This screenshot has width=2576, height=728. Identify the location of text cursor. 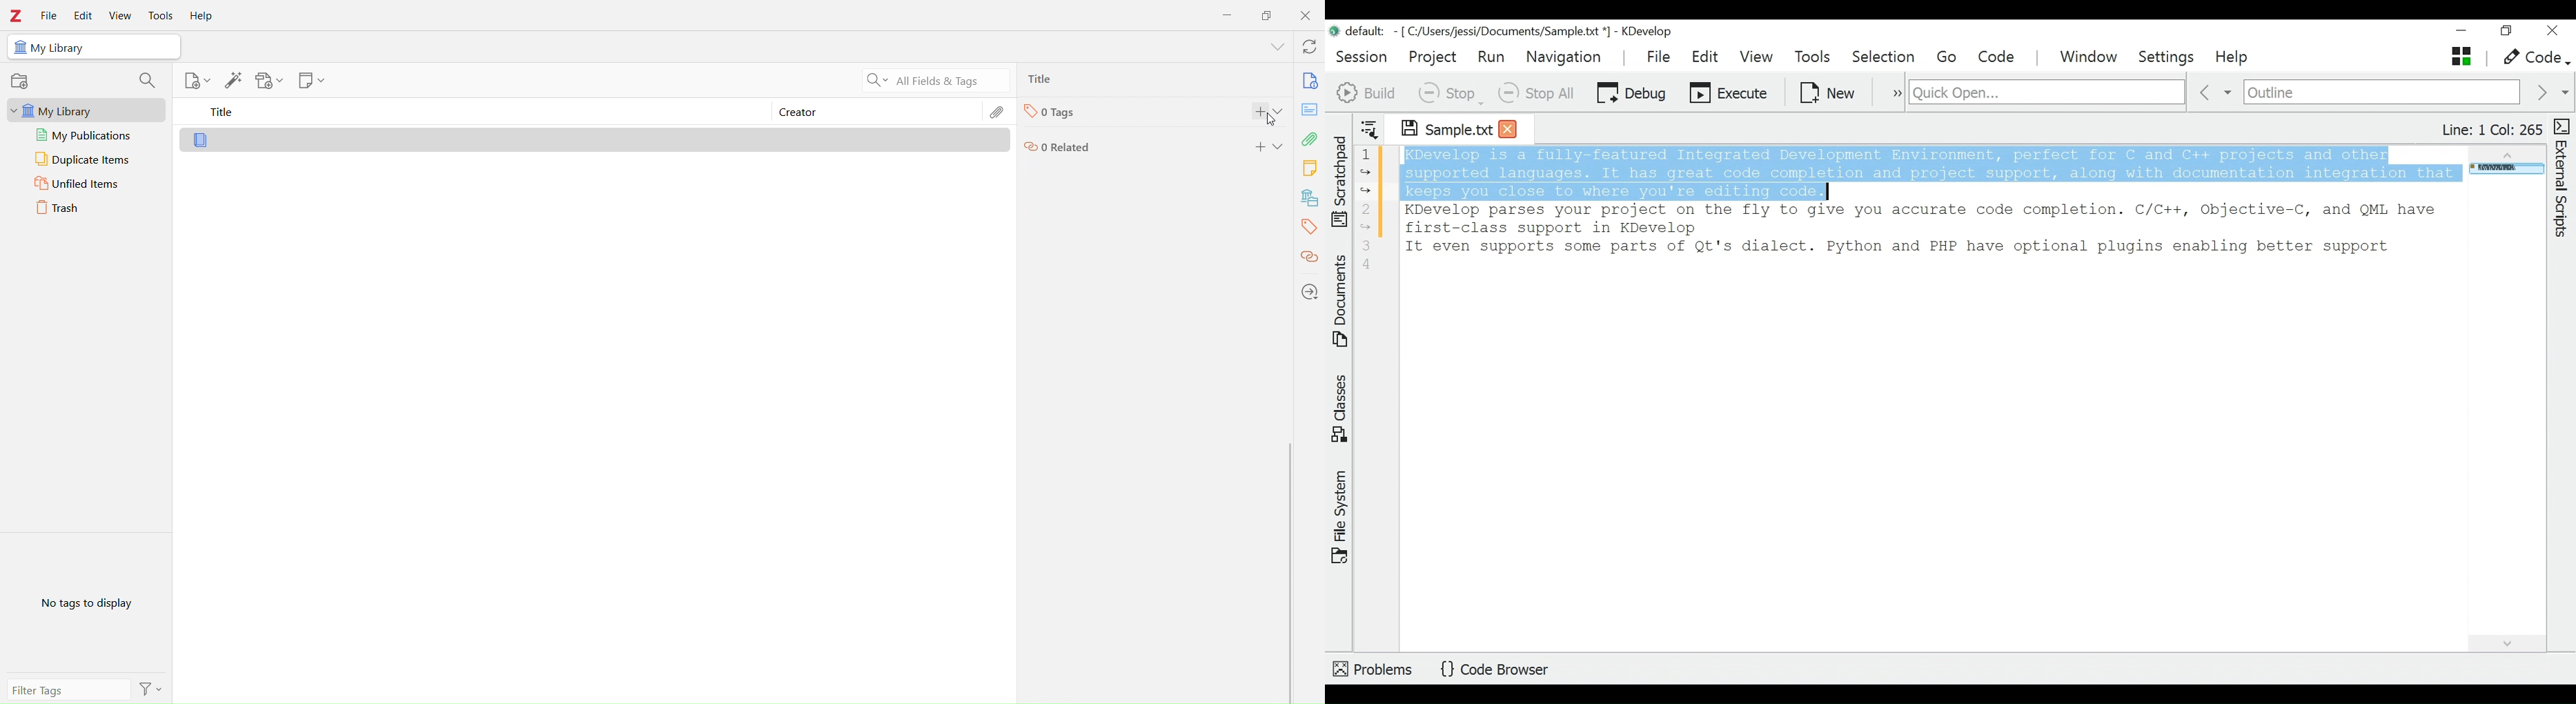
(1824, 192).